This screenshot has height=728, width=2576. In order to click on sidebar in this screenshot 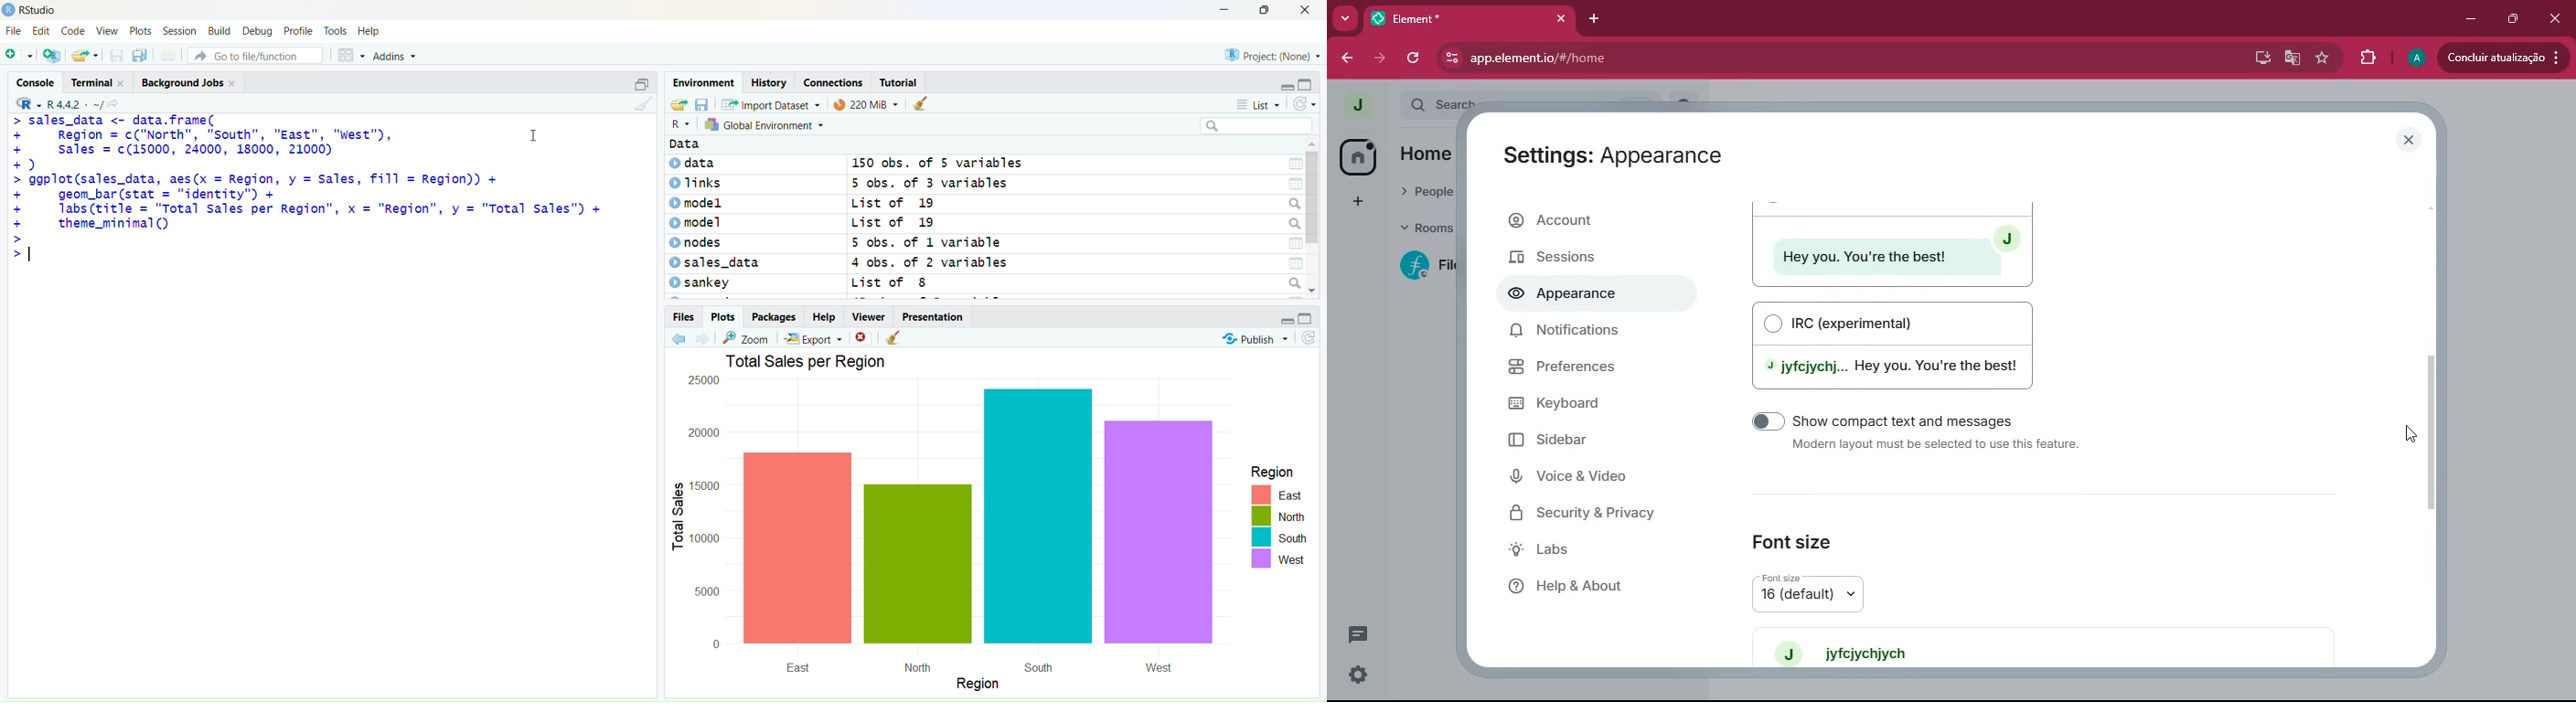, I will do `click(1580, 441)`.